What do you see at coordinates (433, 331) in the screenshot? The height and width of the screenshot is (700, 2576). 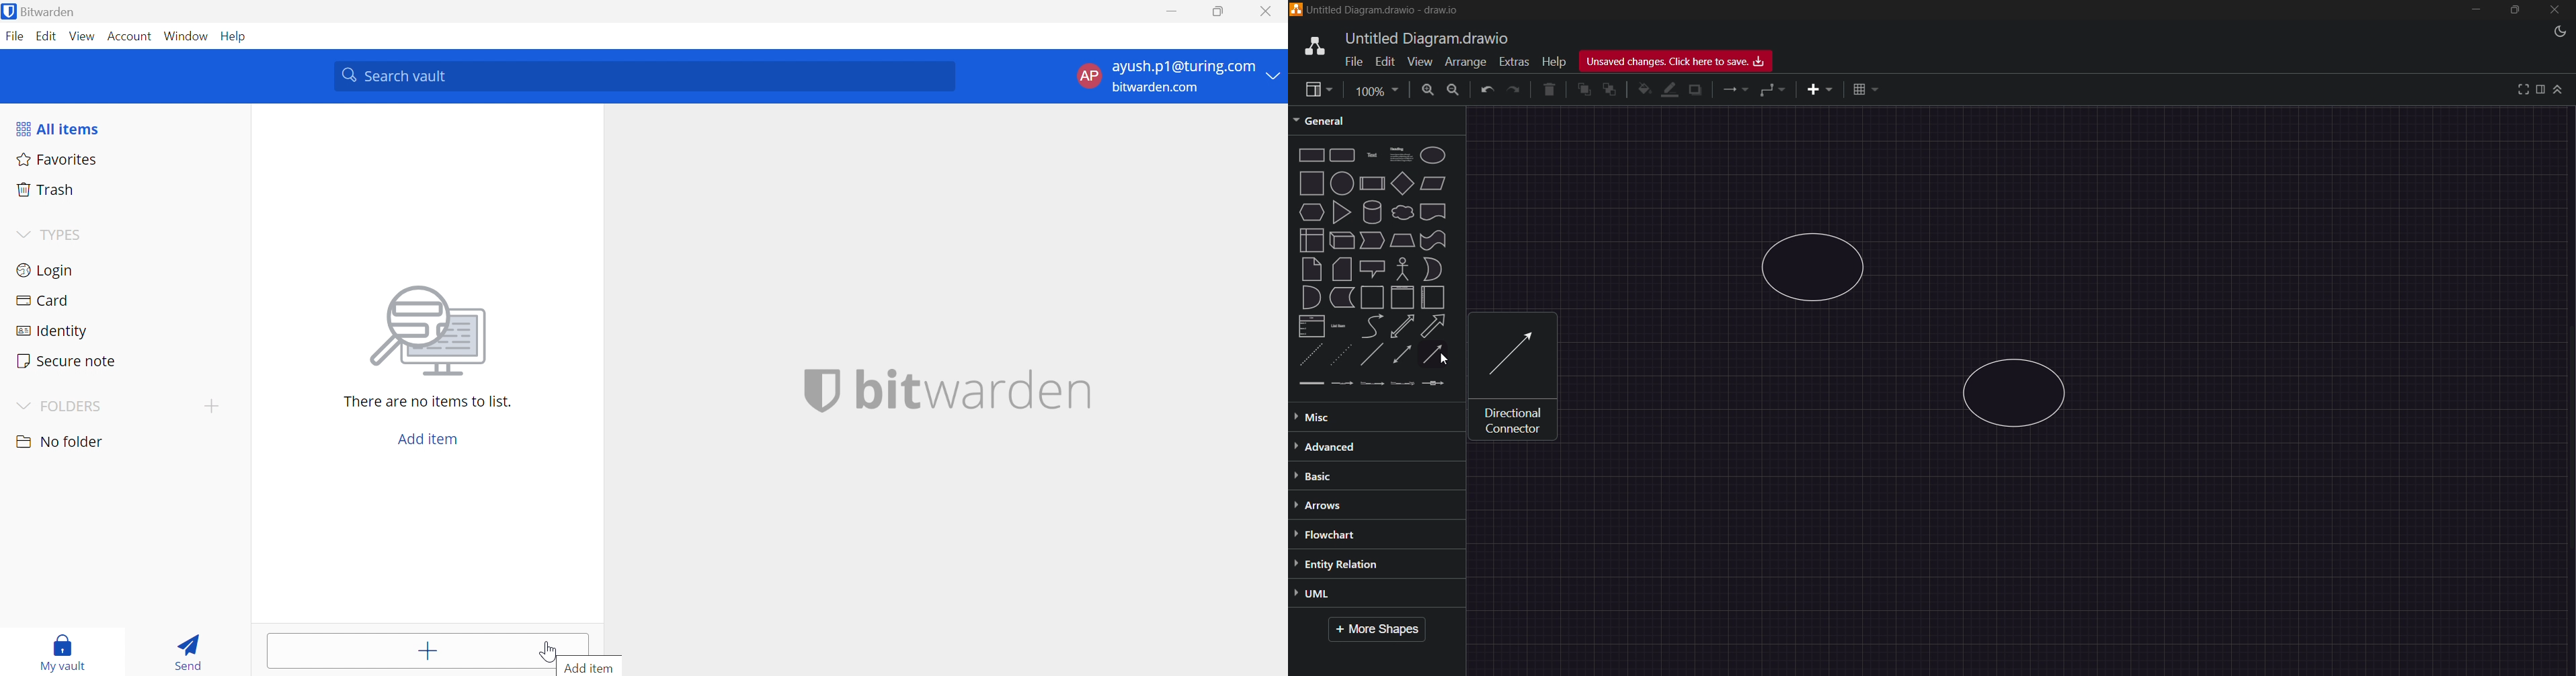 I see `image` at bounding box center [433, 331].